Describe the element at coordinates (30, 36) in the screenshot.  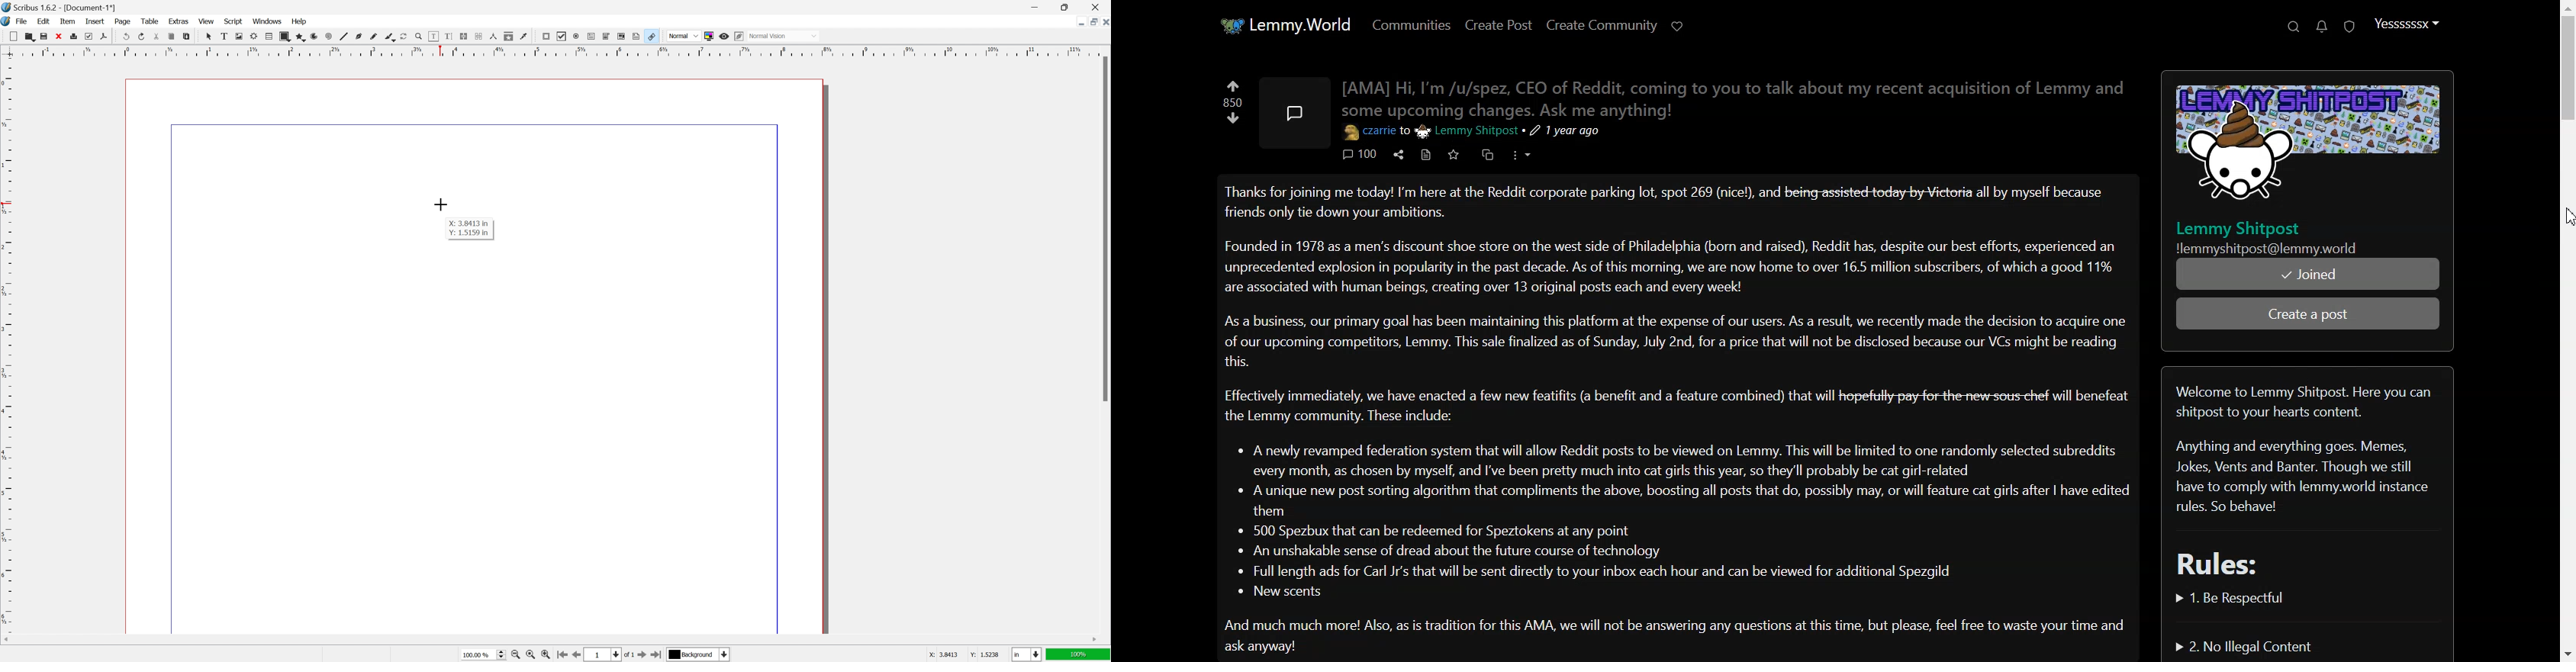
I see `open` at that location.